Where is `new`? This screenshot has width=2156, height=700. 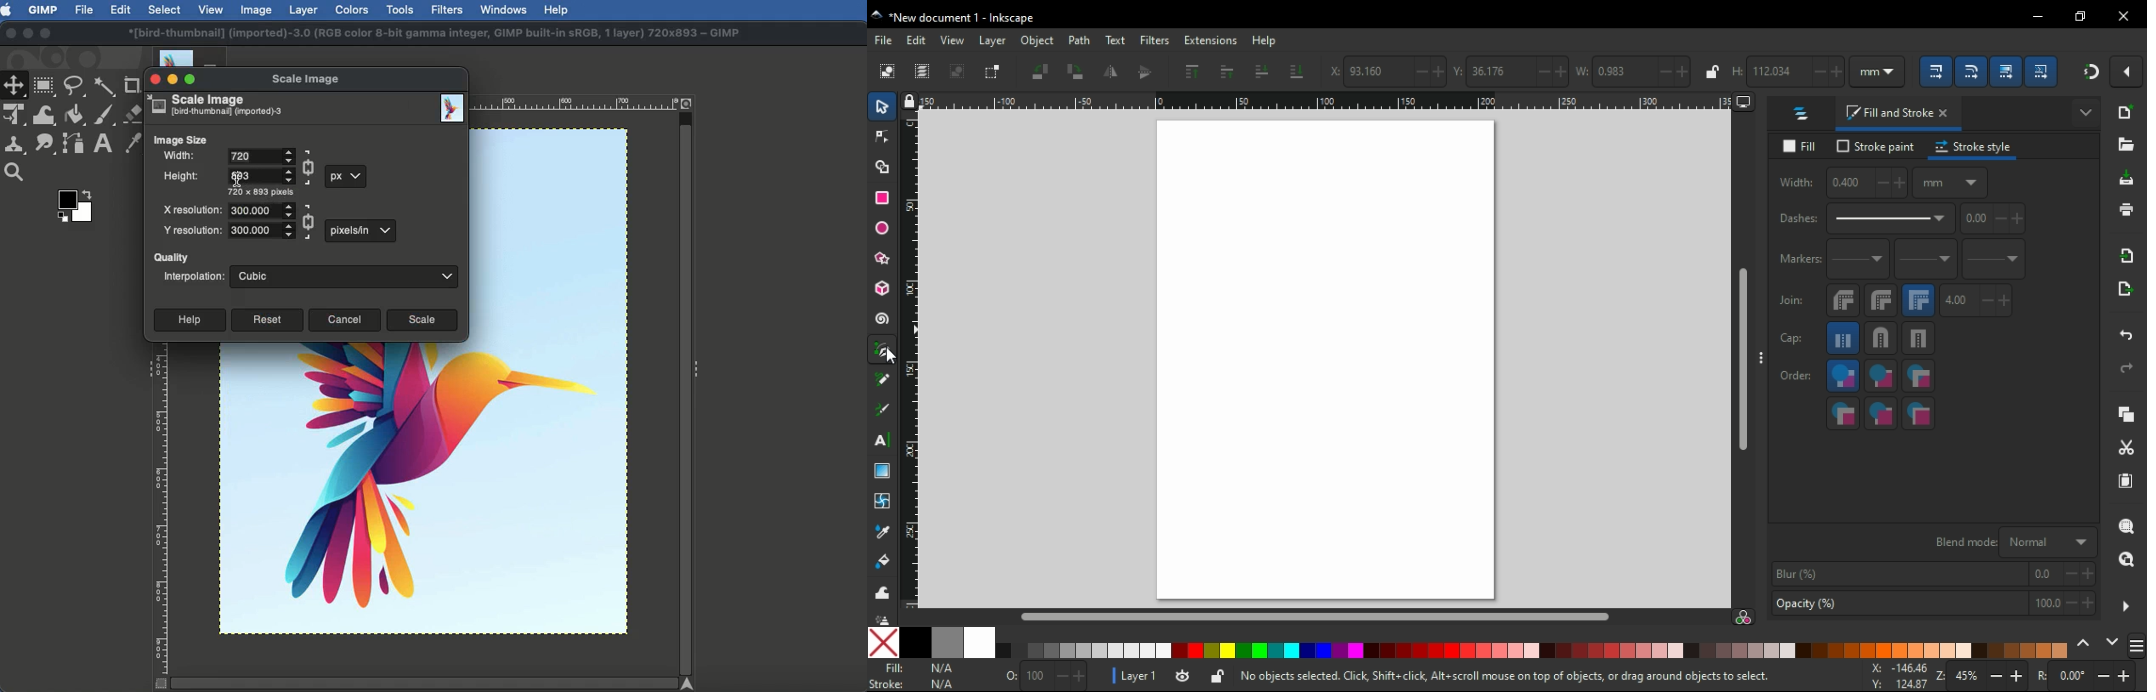 new is located at coordinates (2128, 112).